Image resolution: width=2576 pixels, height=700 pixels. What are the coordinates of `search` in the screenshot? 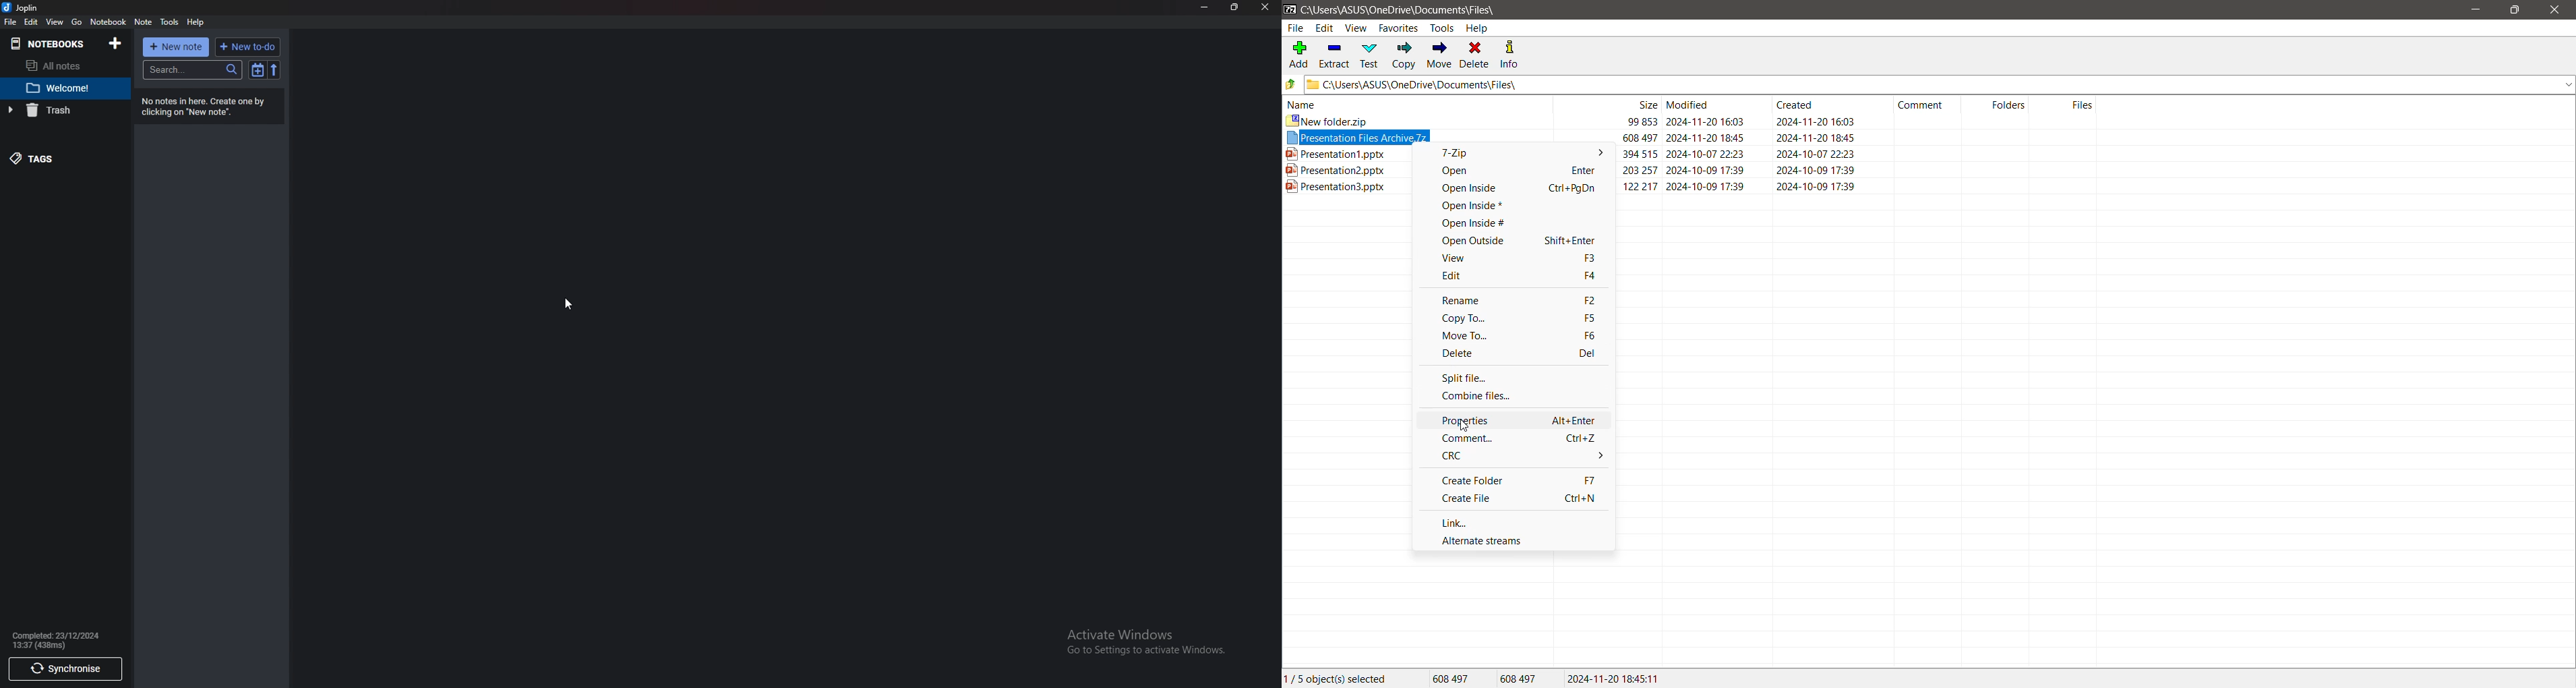 It's located at (194, 69).